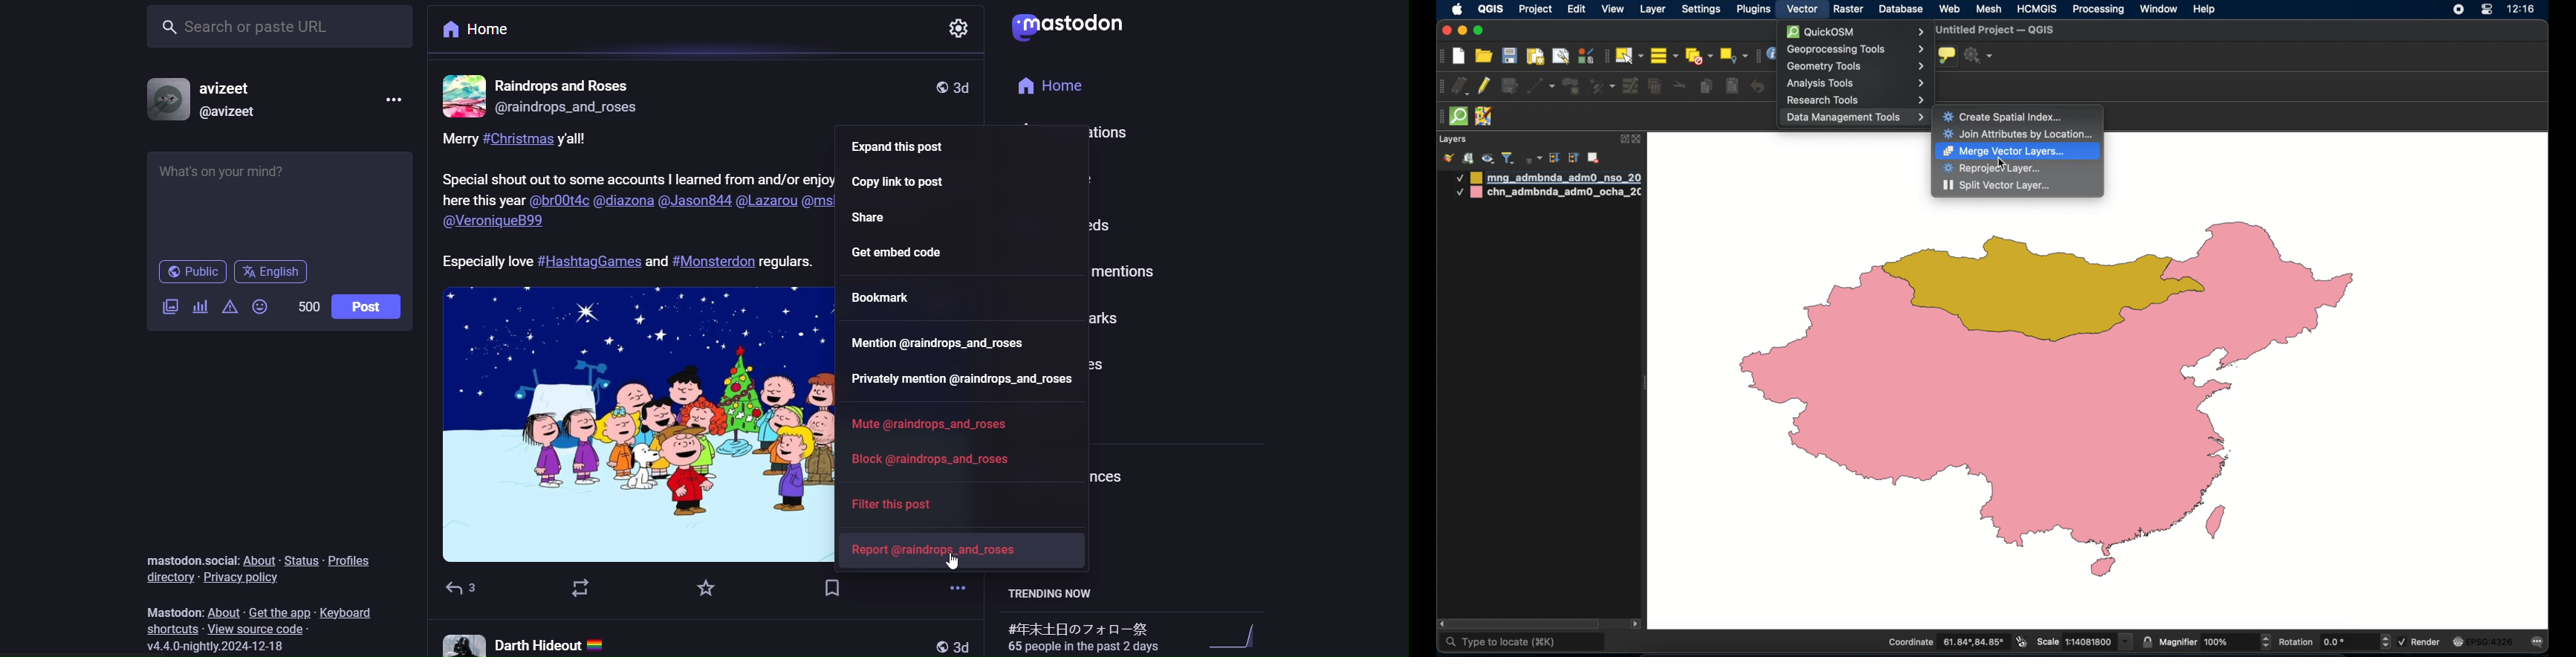 The width and height of the screenshot is (2576, 672). Describe the element at coordinates (941, 549) in the screenshot. I see `report` at that location.